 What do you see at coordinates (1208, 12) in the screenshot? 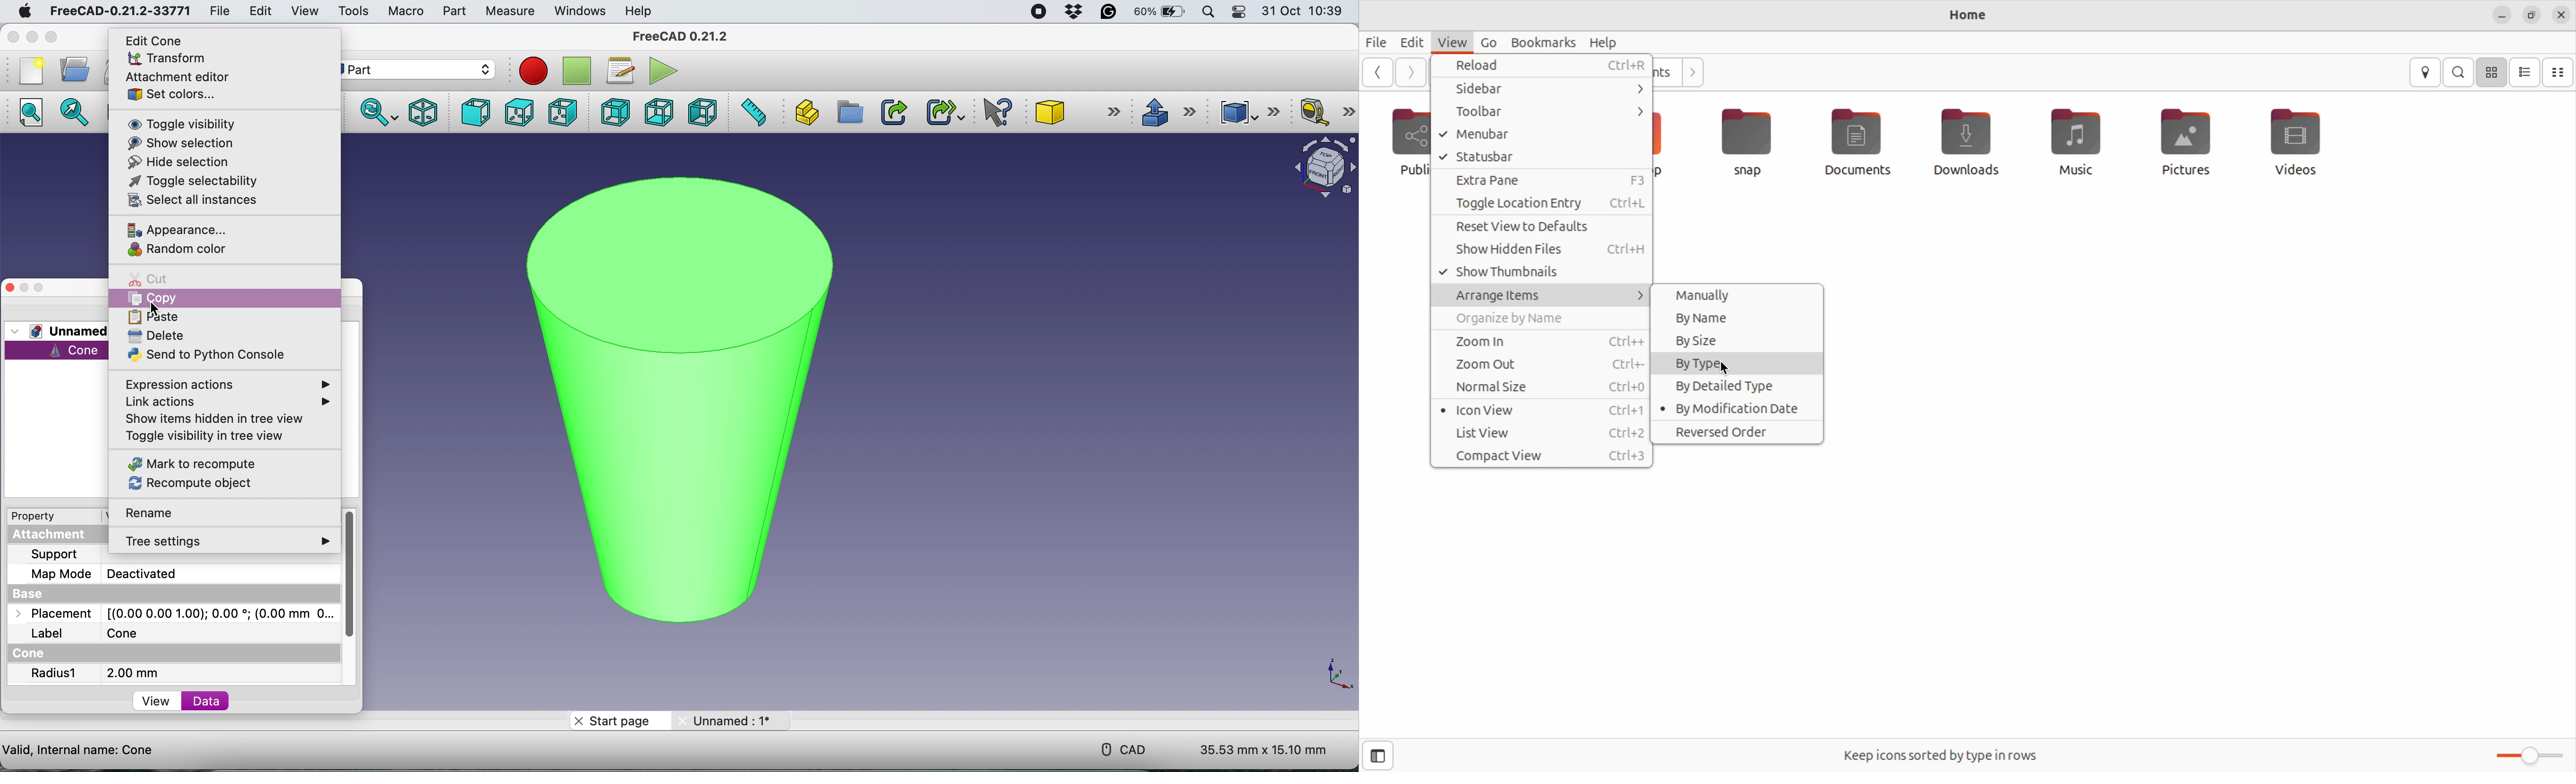
I see `spotlight search` at bounding box center [1208, 12].